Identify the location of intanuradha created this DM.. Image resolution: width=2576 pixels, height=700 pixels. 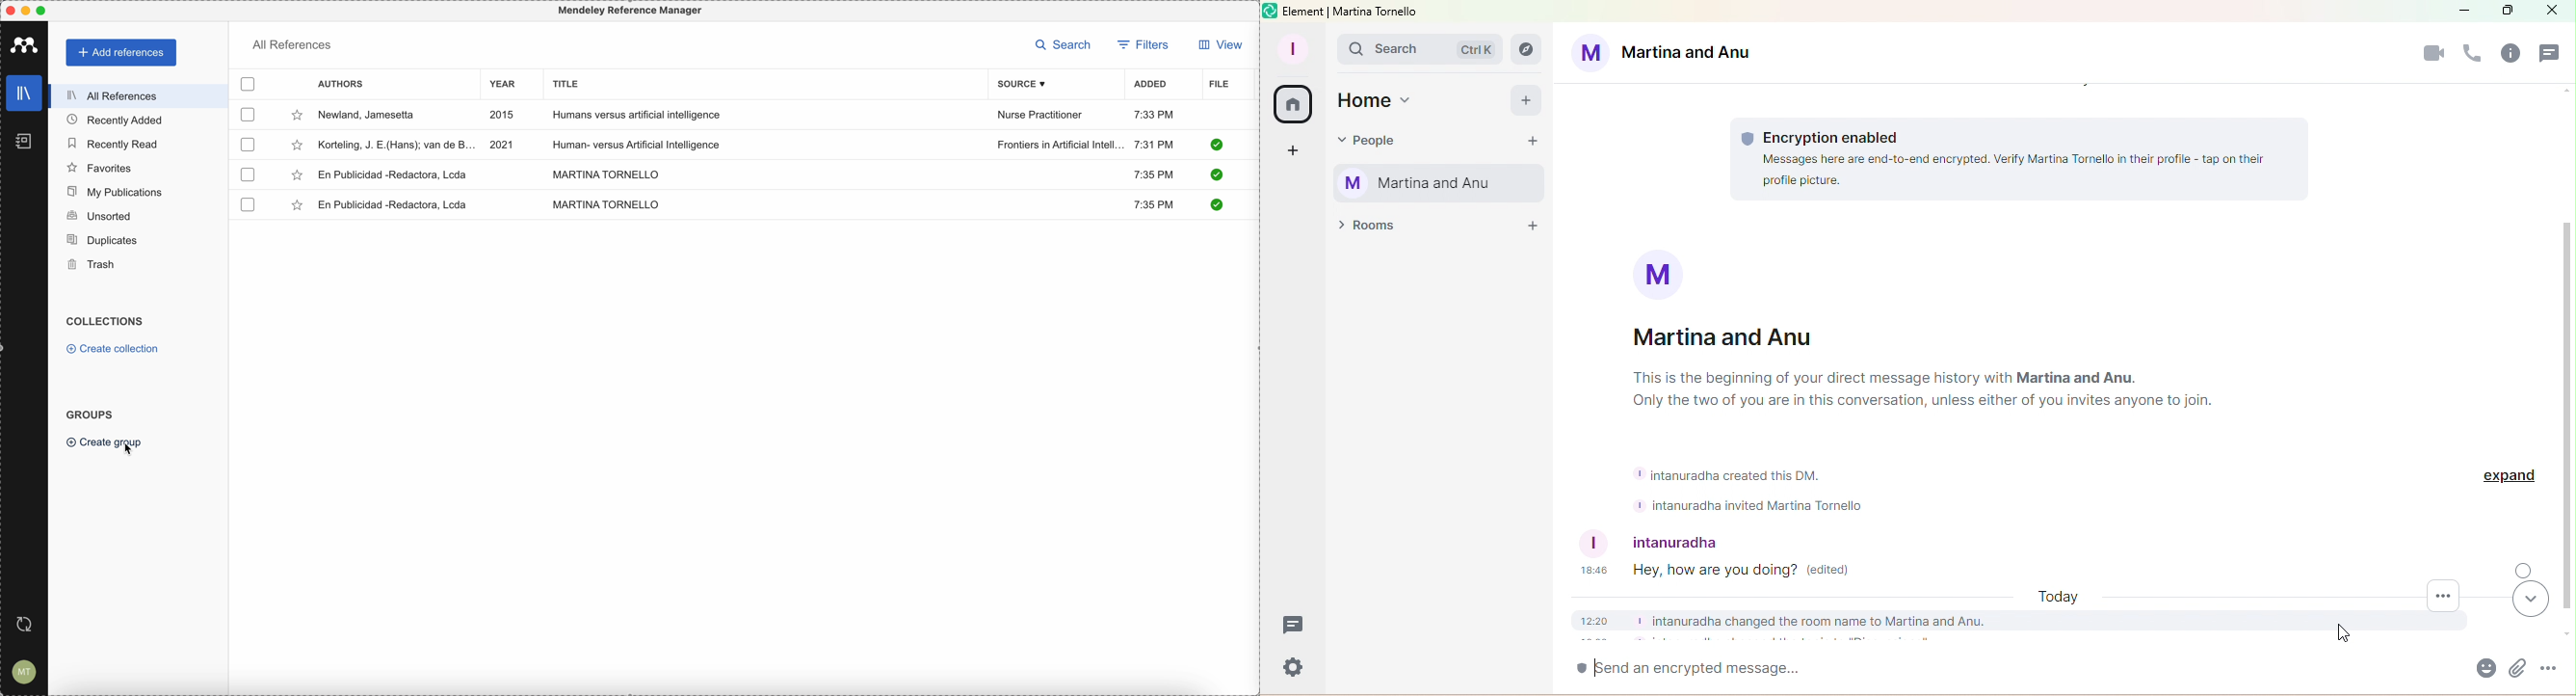
(1734, 476).